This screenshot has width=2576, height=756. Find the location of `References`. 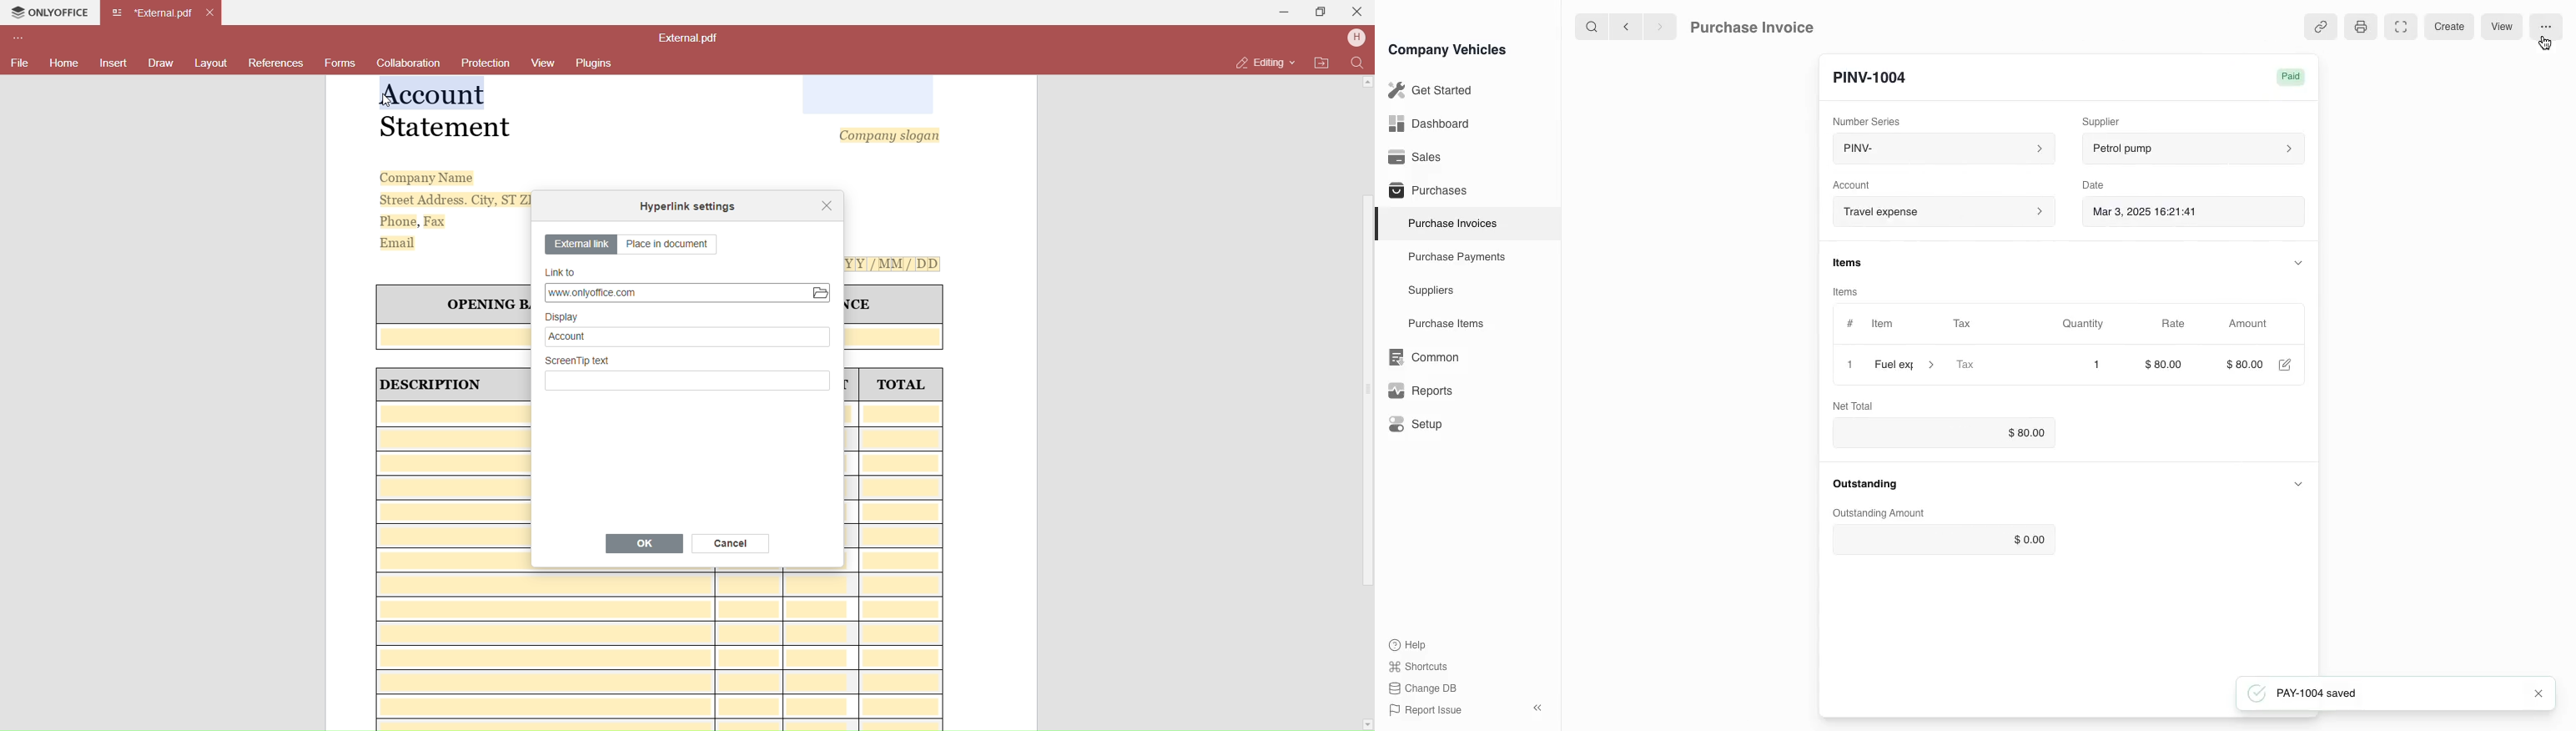

References is located at coordinates (276, 65).